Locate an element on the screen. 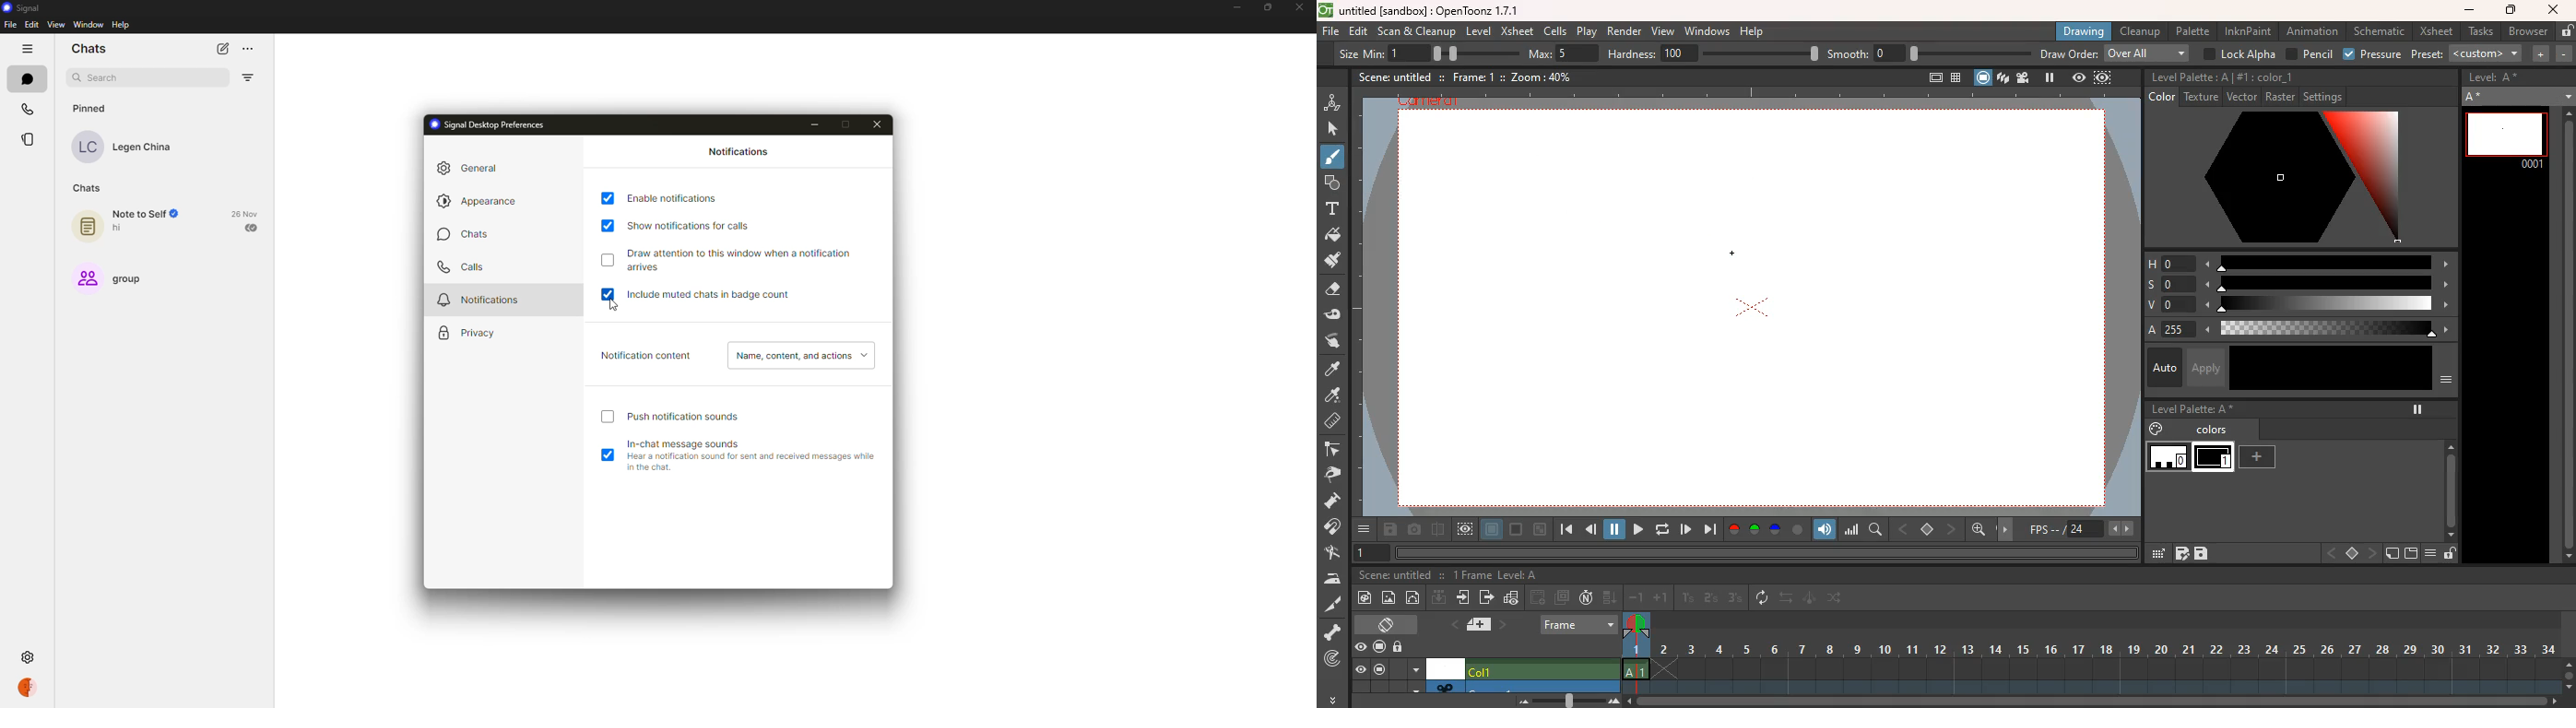  minimize is located at coordinates (2469, 11).